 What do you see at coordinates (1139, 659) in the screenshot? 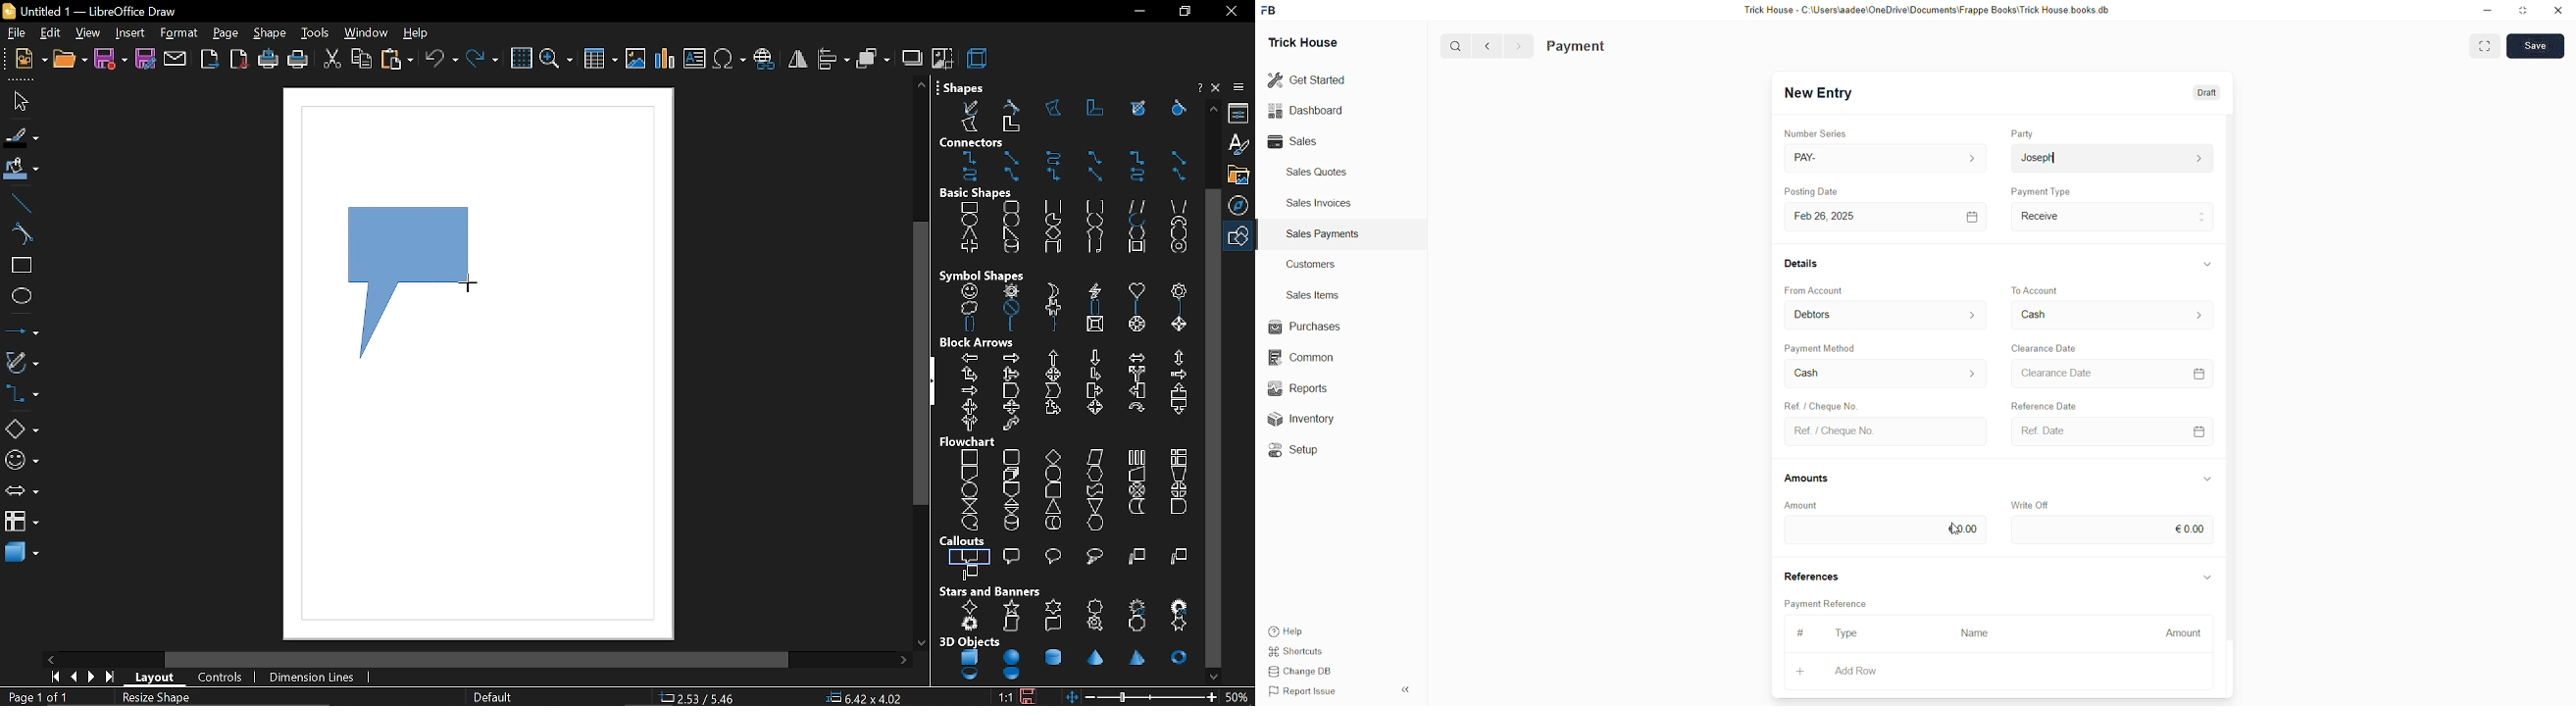
I see `pyramid` at bounding box center [1139, 659].